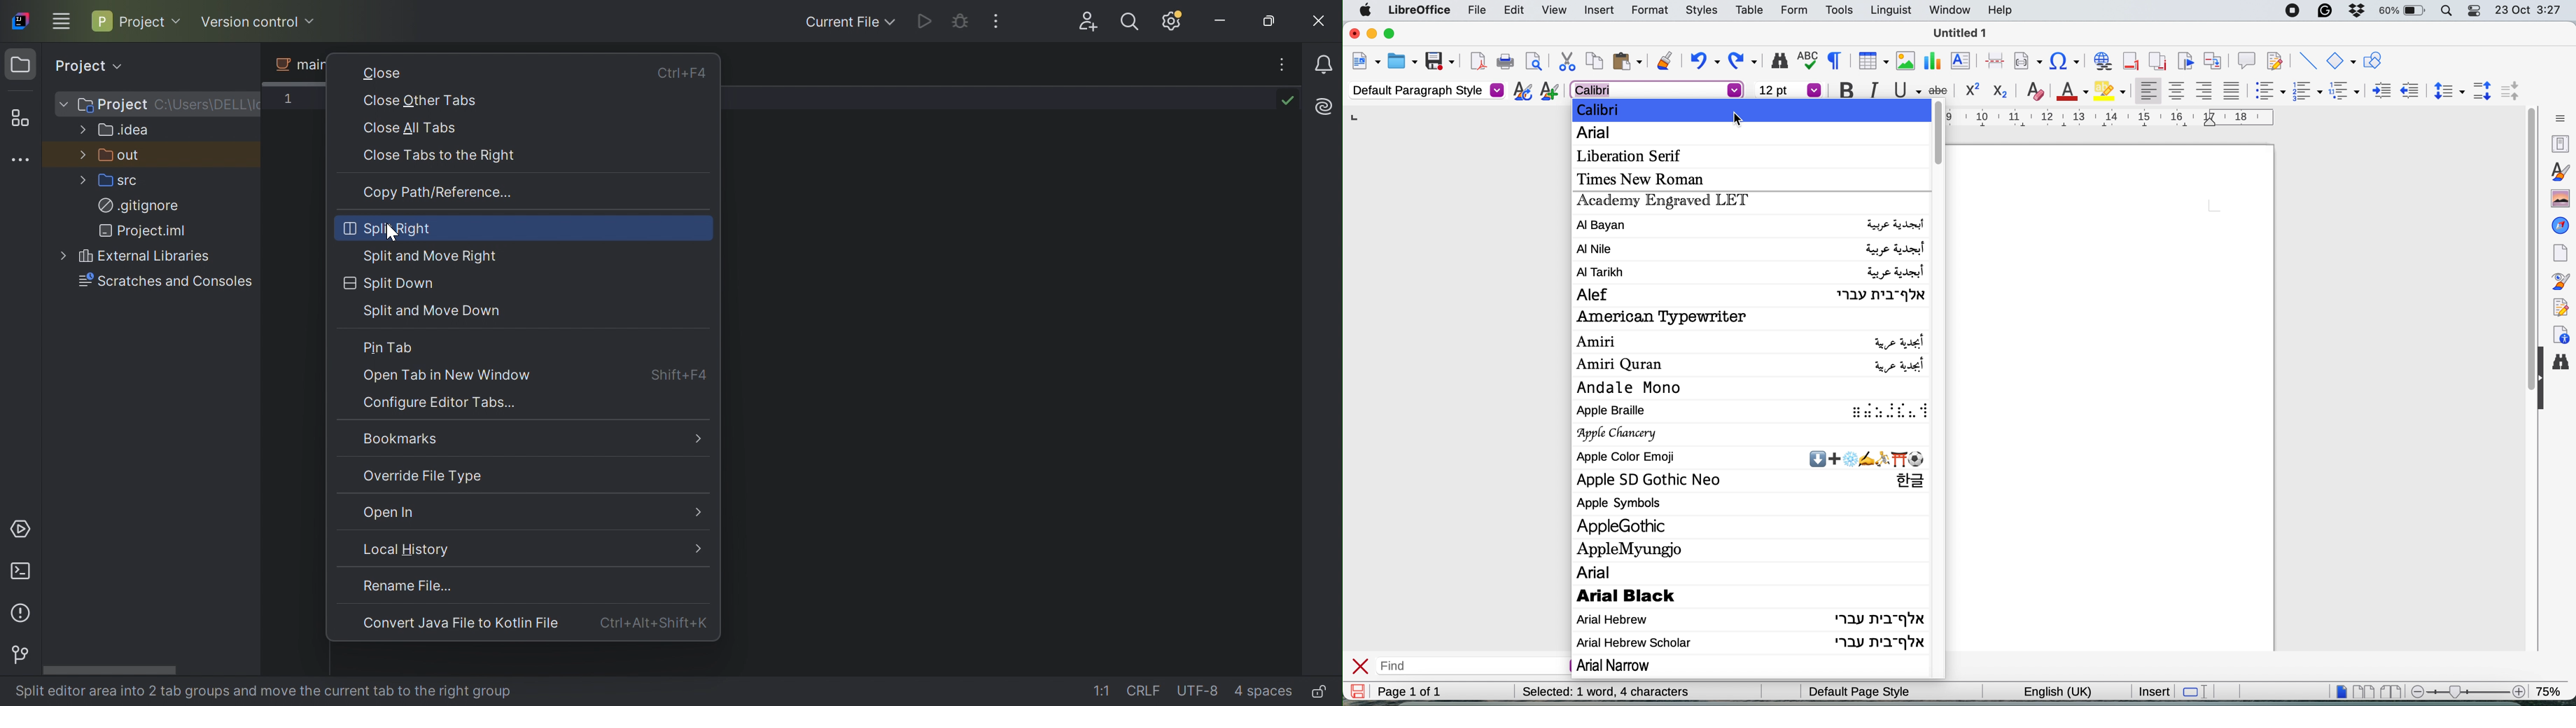  What do you see at coordinates (2345, 91) in the screenshot?
I see `select outline format` at bounding box center [2345, 91].